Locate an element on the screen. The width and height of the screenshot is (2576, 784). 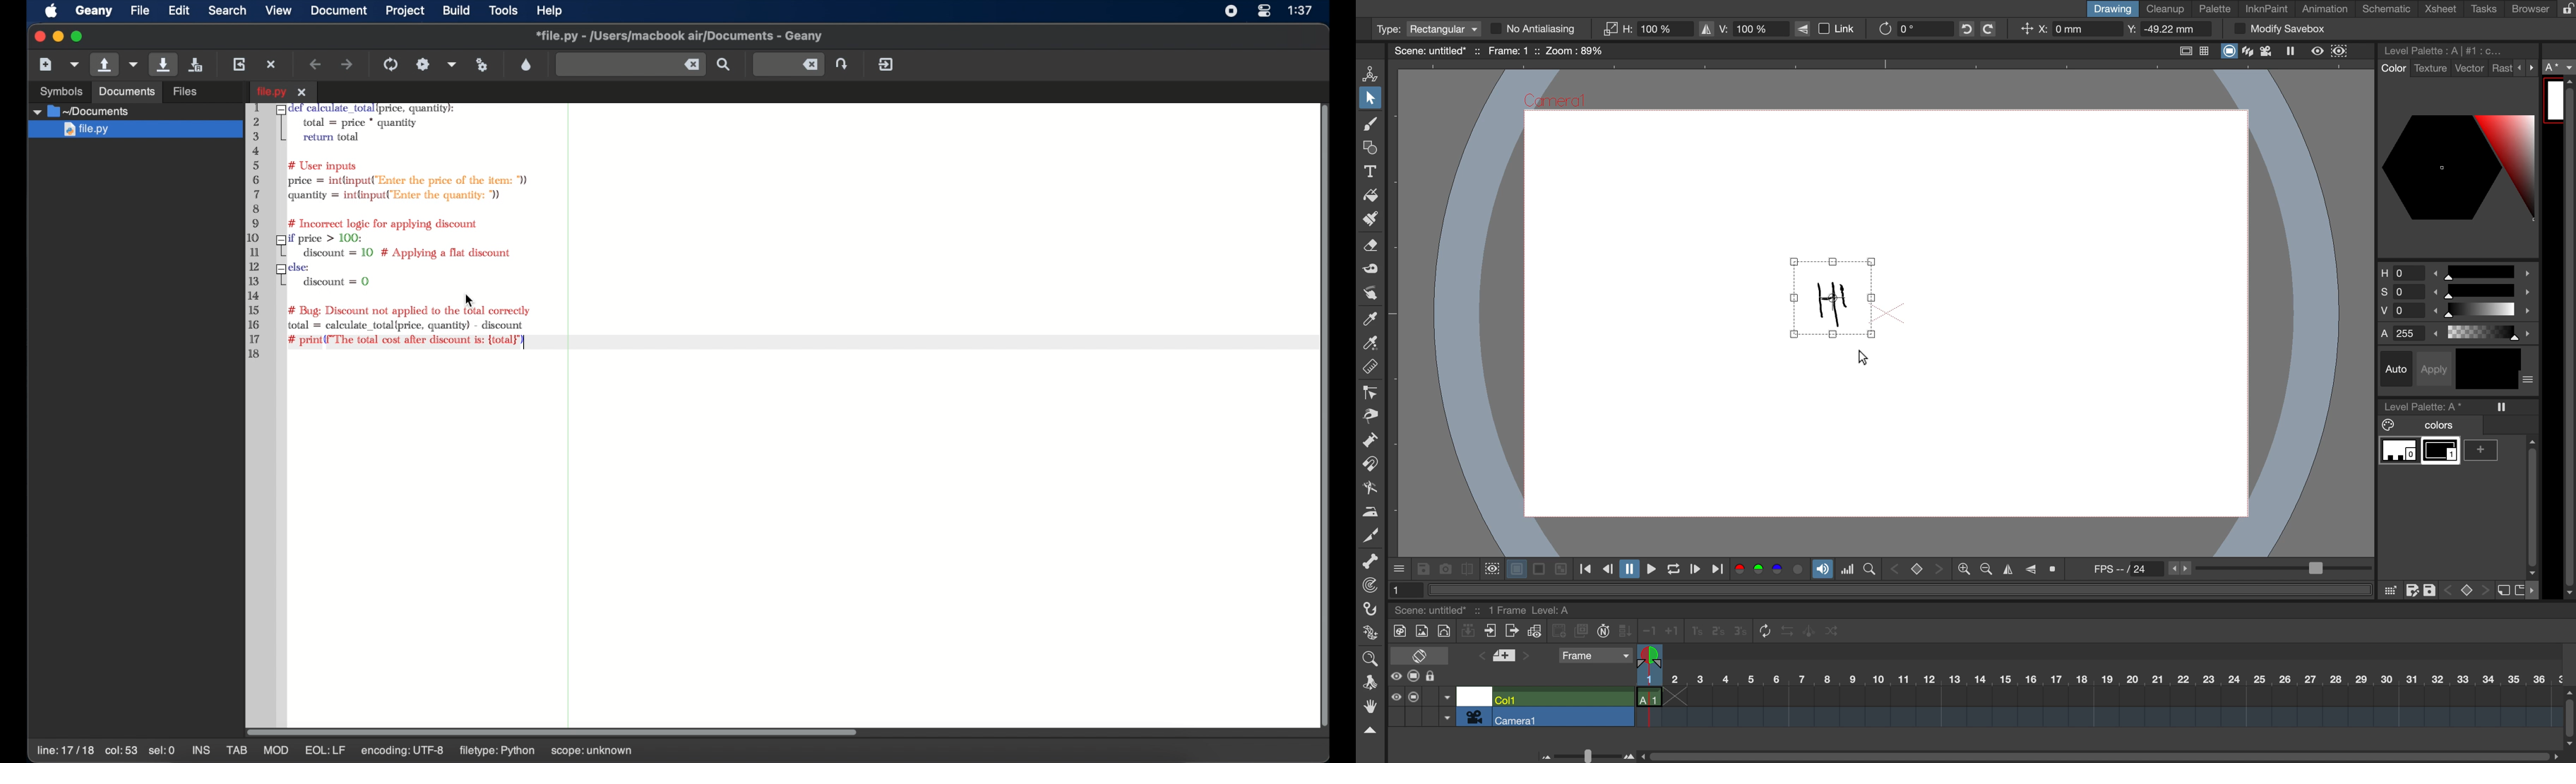
auto is located at coordinates (2398, 369).